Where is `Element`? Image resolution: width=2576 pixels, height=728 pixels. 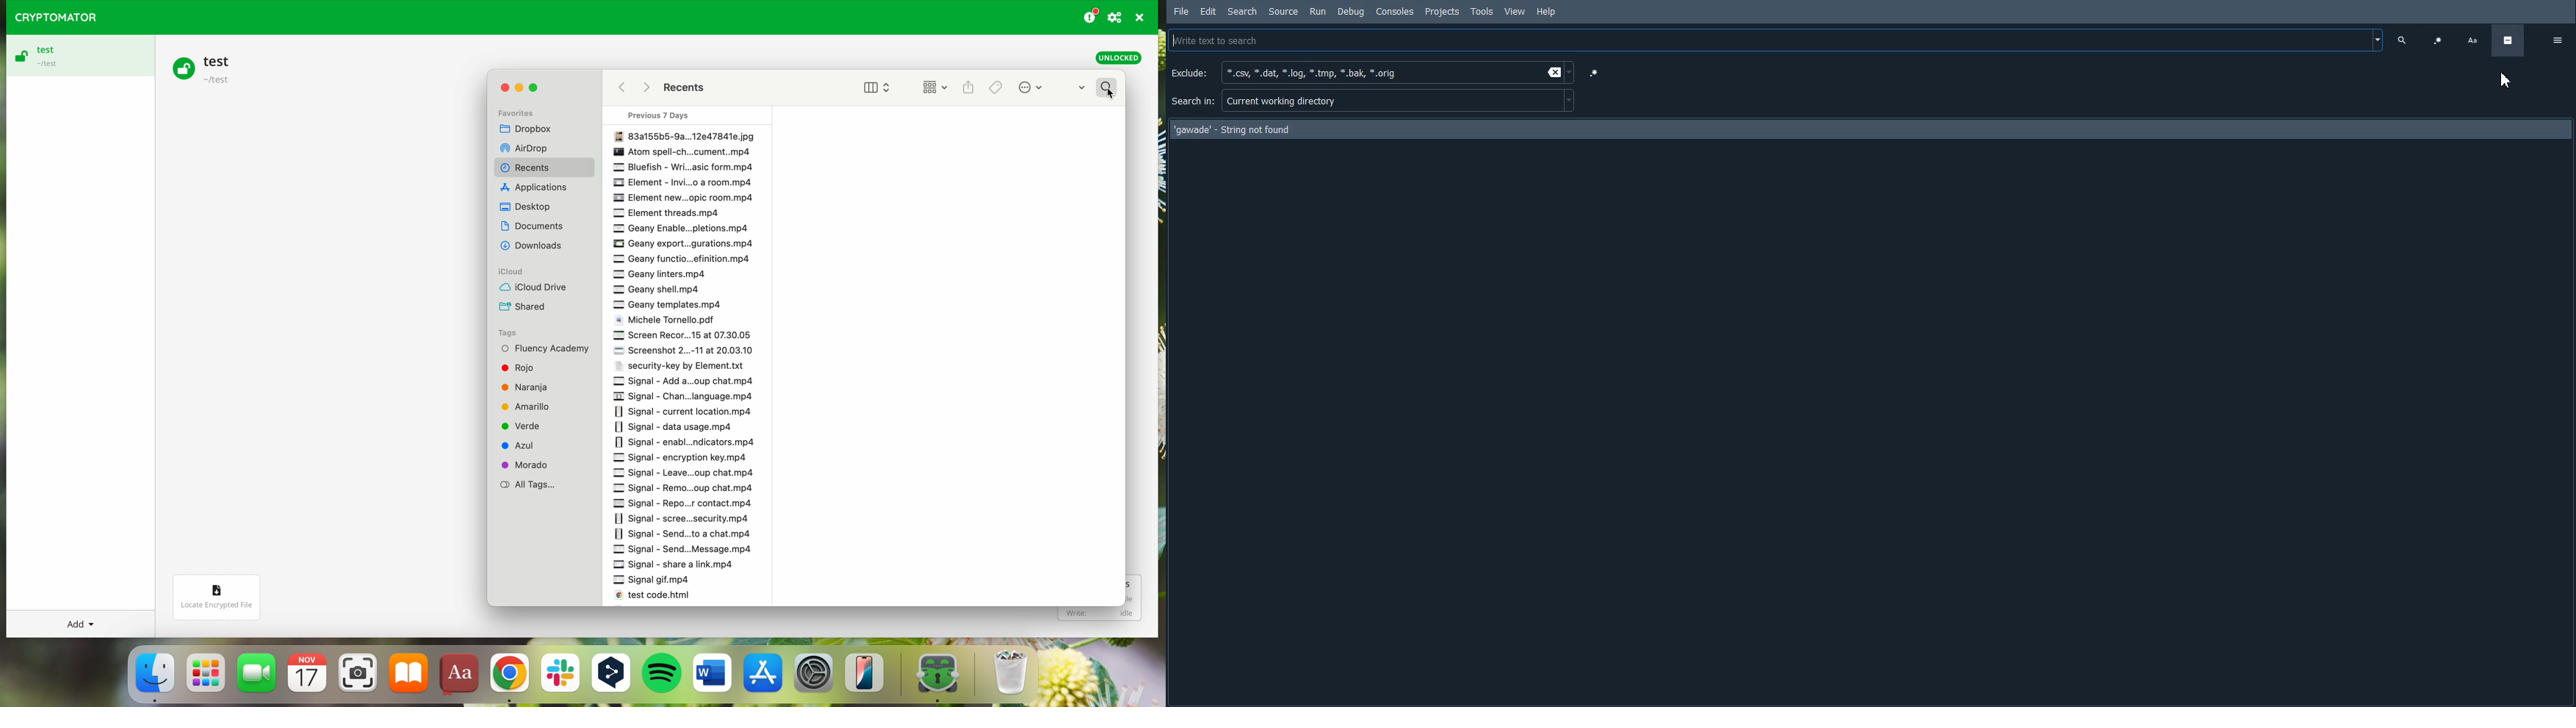 Element is located at coordinates (687, 181).